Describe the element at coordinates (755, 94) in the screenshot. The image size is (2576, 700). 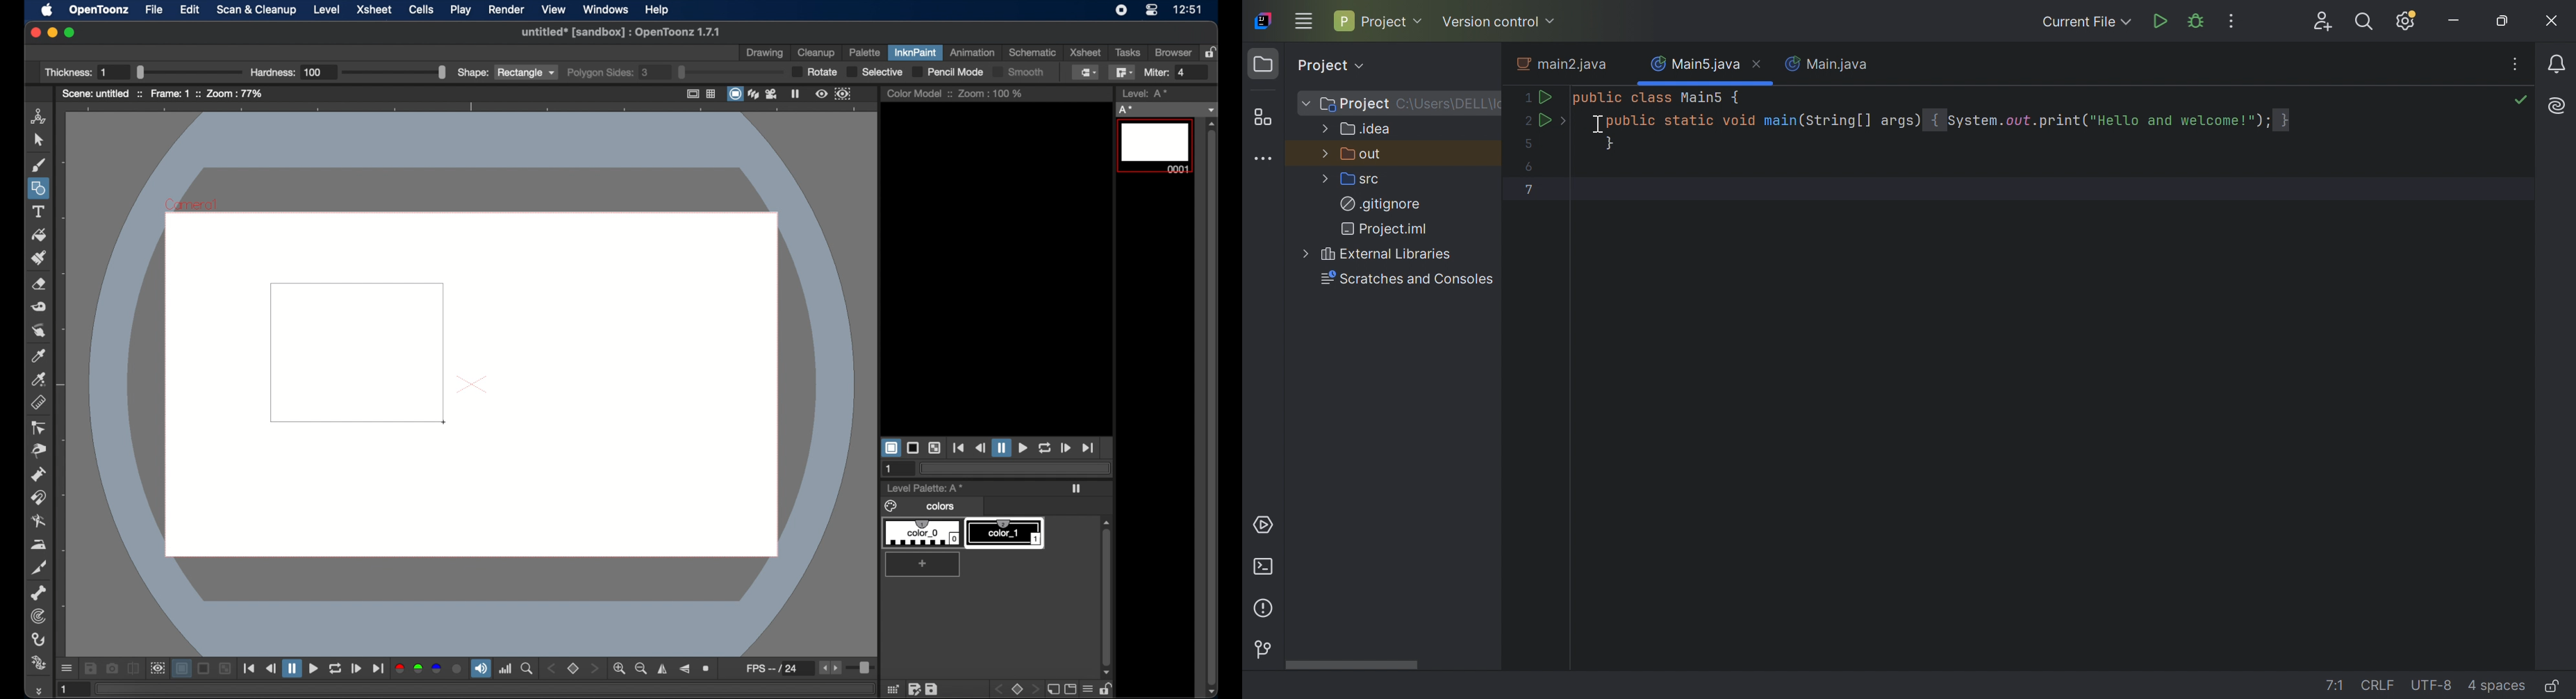
I see `3dview` at that location.